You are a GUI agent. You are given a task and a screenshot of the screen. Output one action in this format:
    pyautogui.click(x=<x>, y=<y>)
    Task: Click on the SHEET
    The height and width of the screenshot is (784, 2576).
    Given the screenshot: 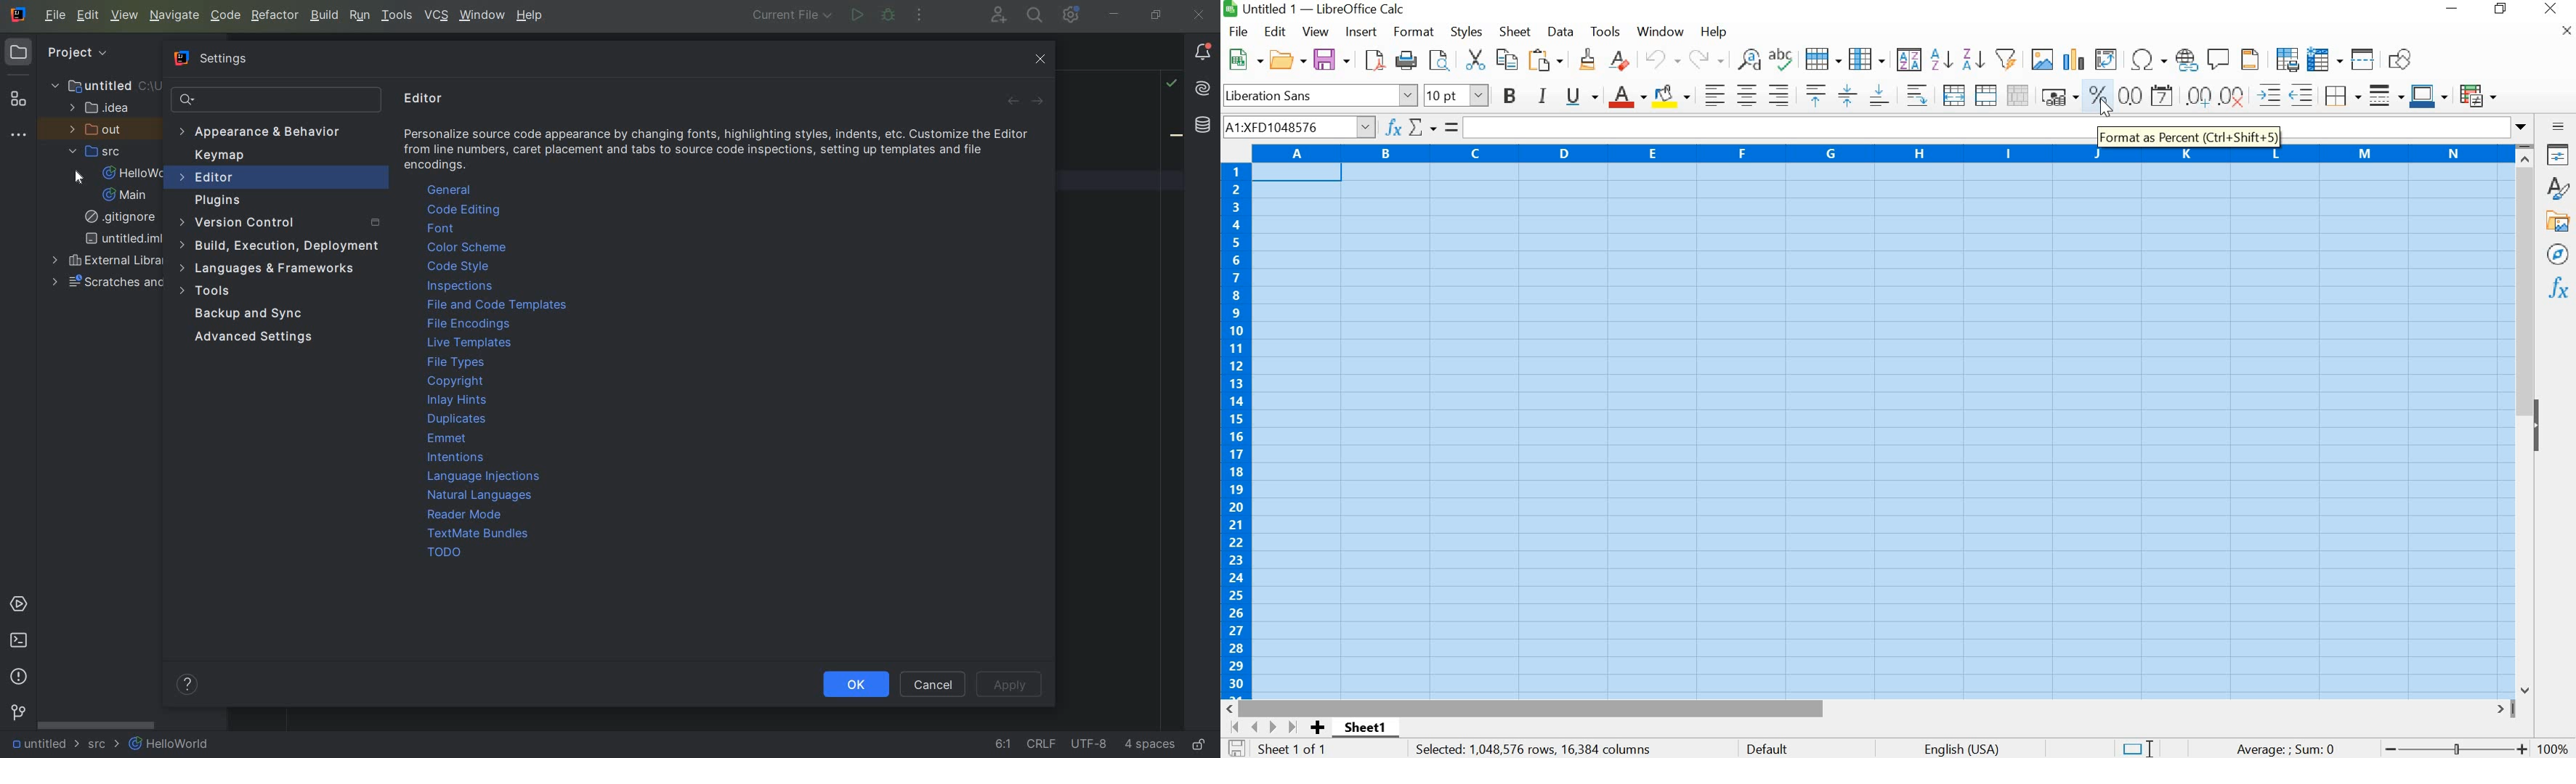 What is the action you would take?
    pyautogui.click(x=1517, y=32)
    